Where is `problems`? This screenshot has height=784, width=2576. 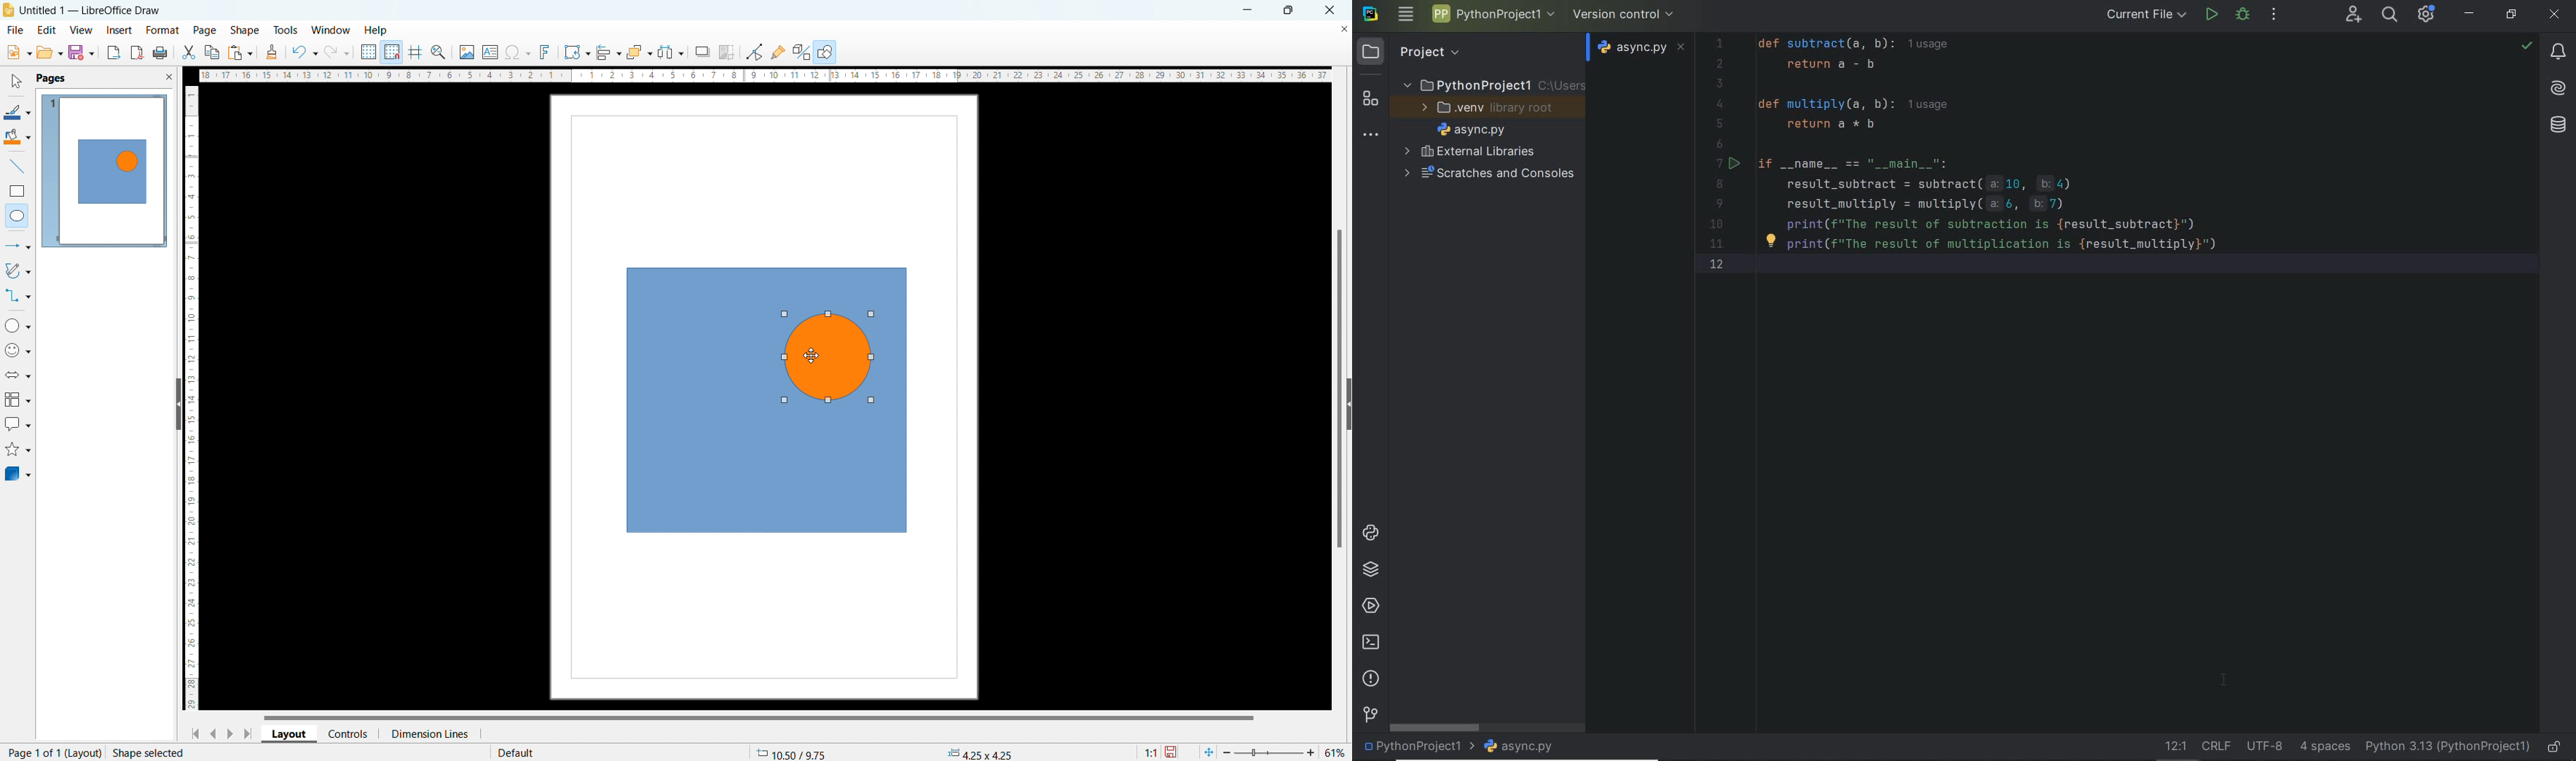 problems is located at coordinates (1370, 679).